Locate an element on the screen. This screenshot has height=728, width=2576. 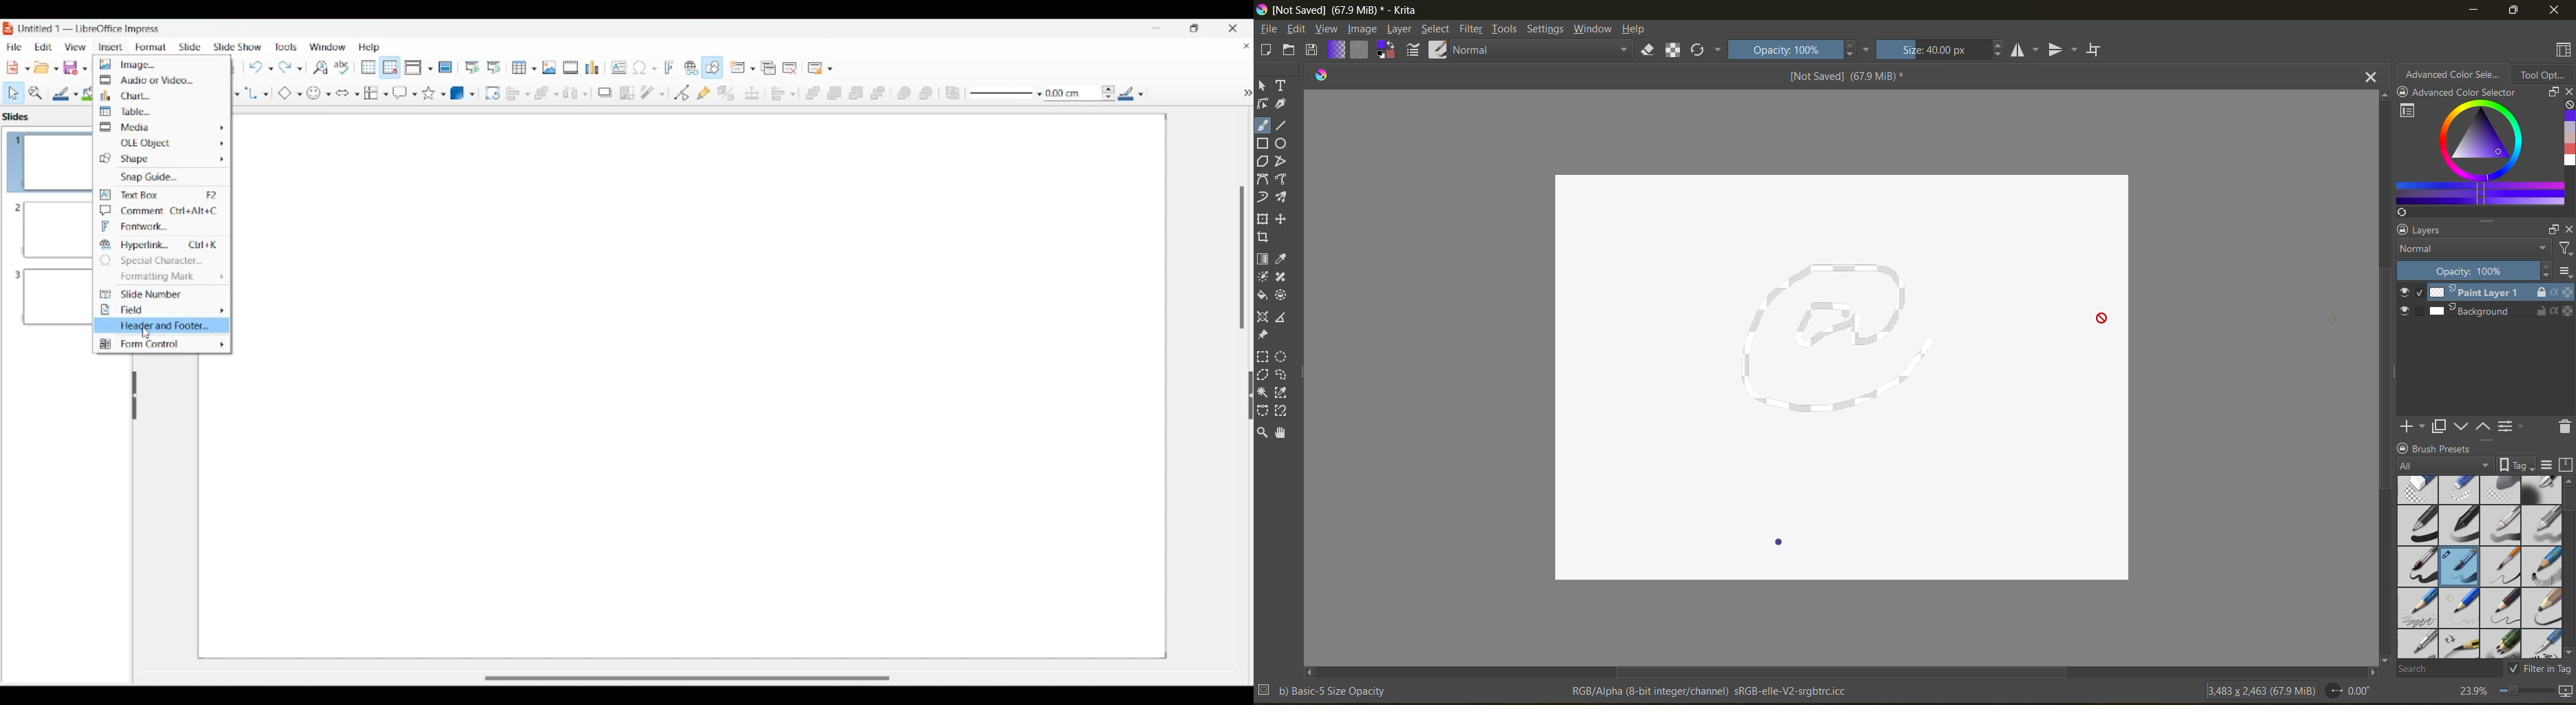
Close current document is located at coordinates (1247, 46).